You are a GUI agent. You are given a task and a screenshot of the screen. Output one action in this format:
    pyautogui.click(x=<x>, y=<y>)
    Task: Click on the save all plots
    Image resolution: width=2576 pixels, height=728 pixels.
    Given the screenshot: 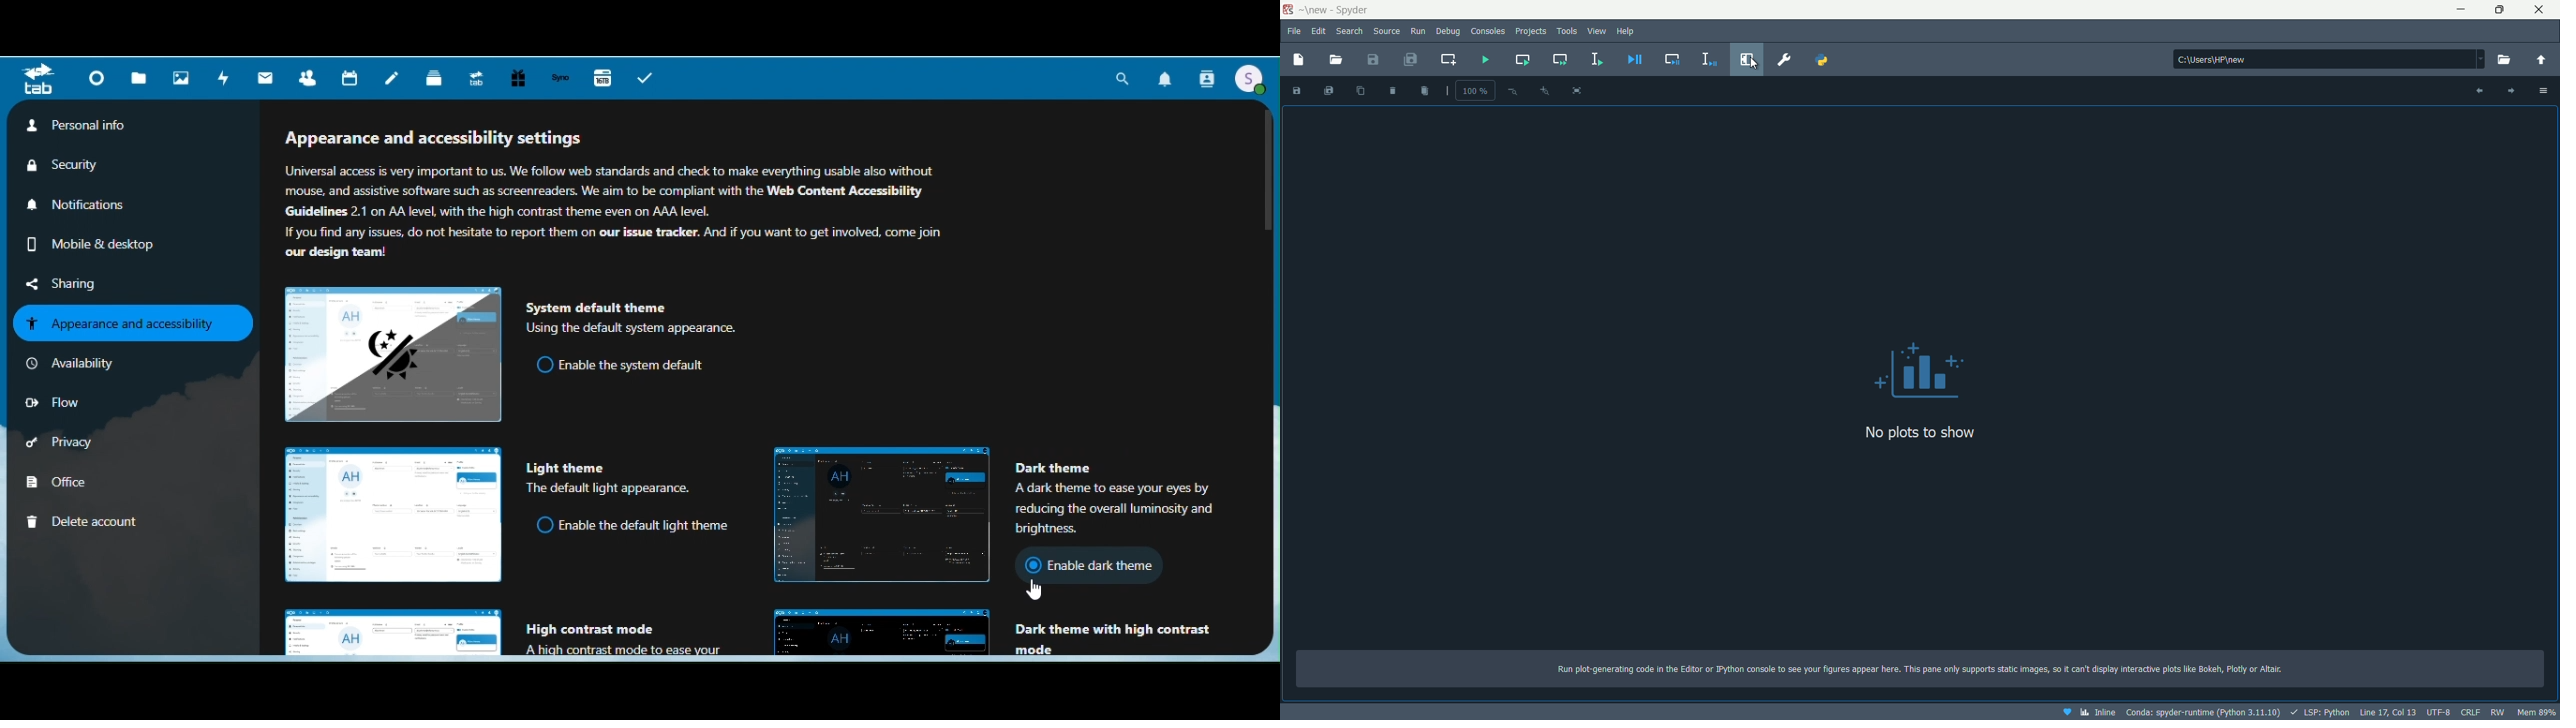 What is the action you would take?
    pyautogui.click(x=1329, y=91)
    